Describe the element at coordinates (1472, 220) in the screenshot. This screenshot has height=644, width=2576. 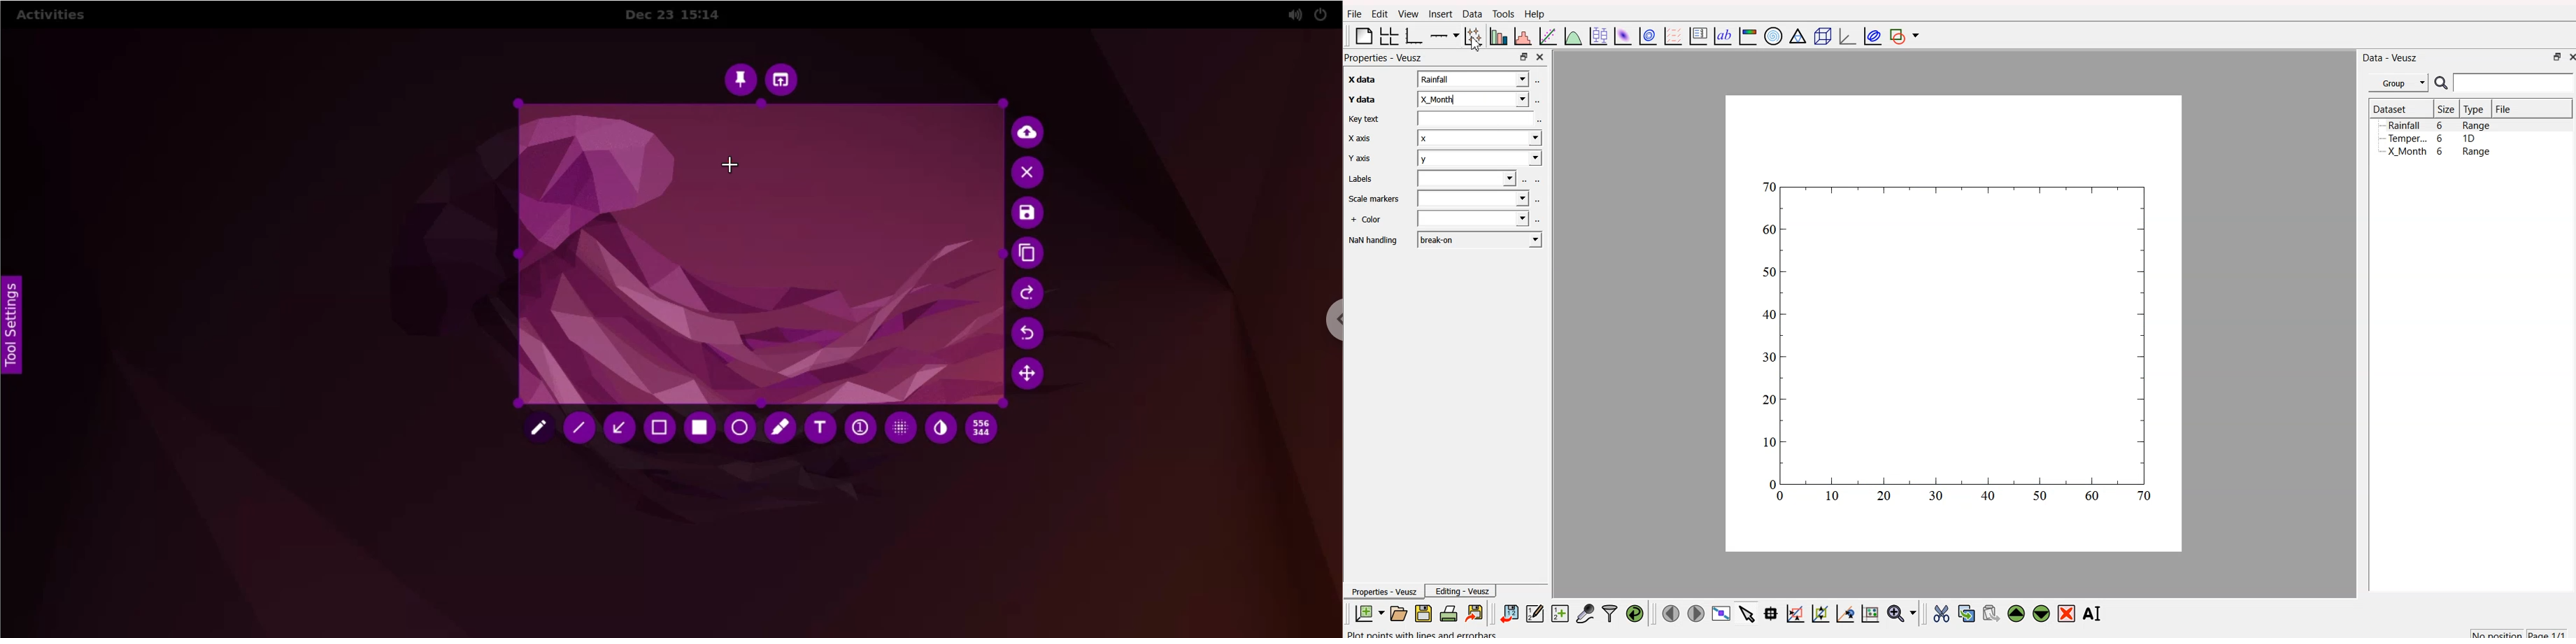
I see `field` at that location.